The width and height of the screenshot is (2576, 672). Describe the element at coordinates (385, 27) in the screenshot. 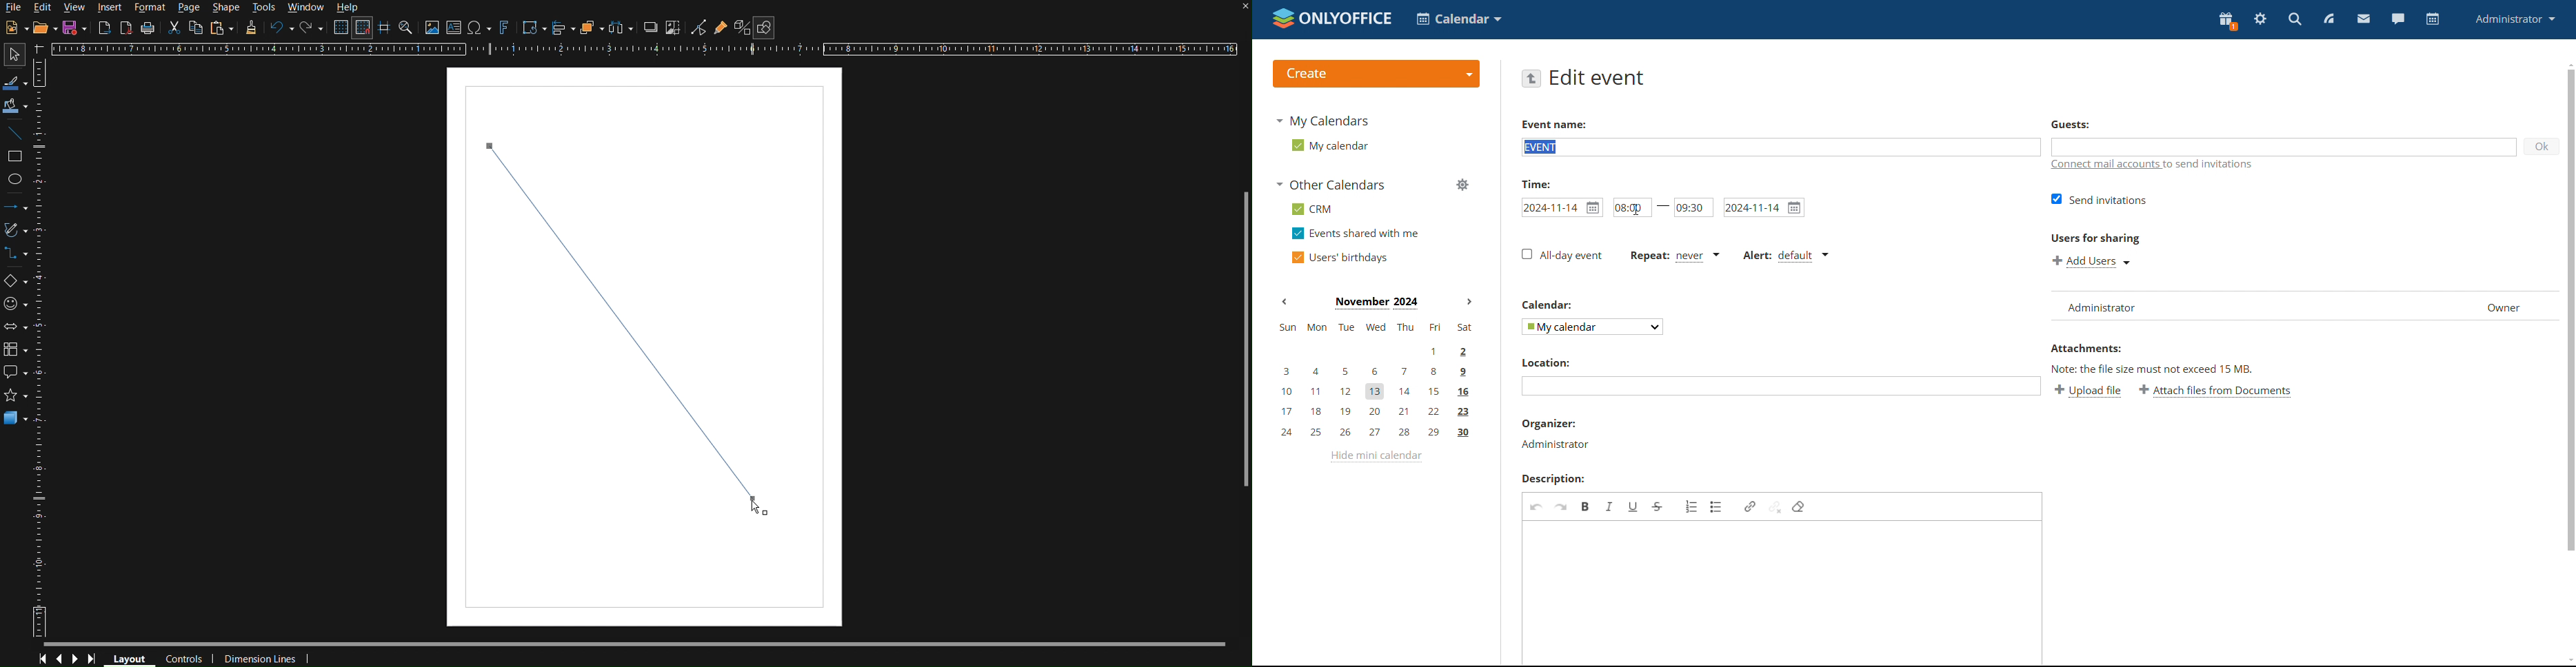

I see `Guidelines while moving` at that location.